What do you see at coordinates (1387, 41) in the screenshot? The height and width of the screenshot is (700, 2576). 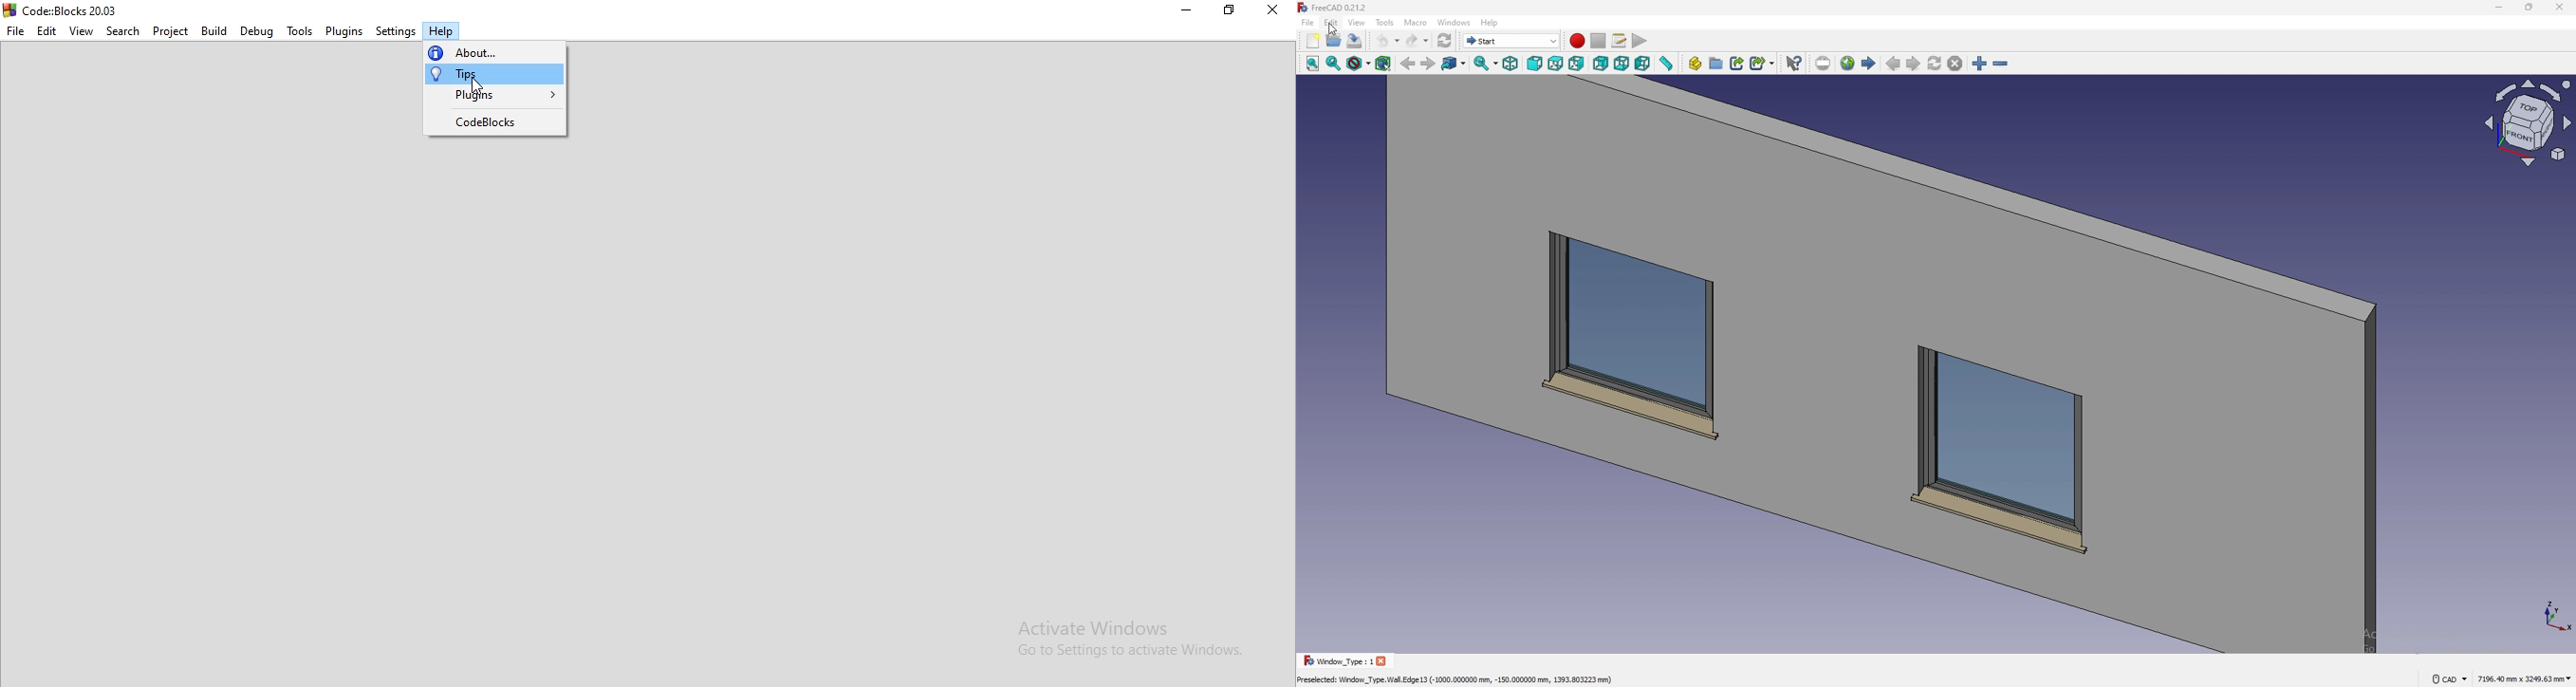 I see `undo` at bounding box center [1387, 41].